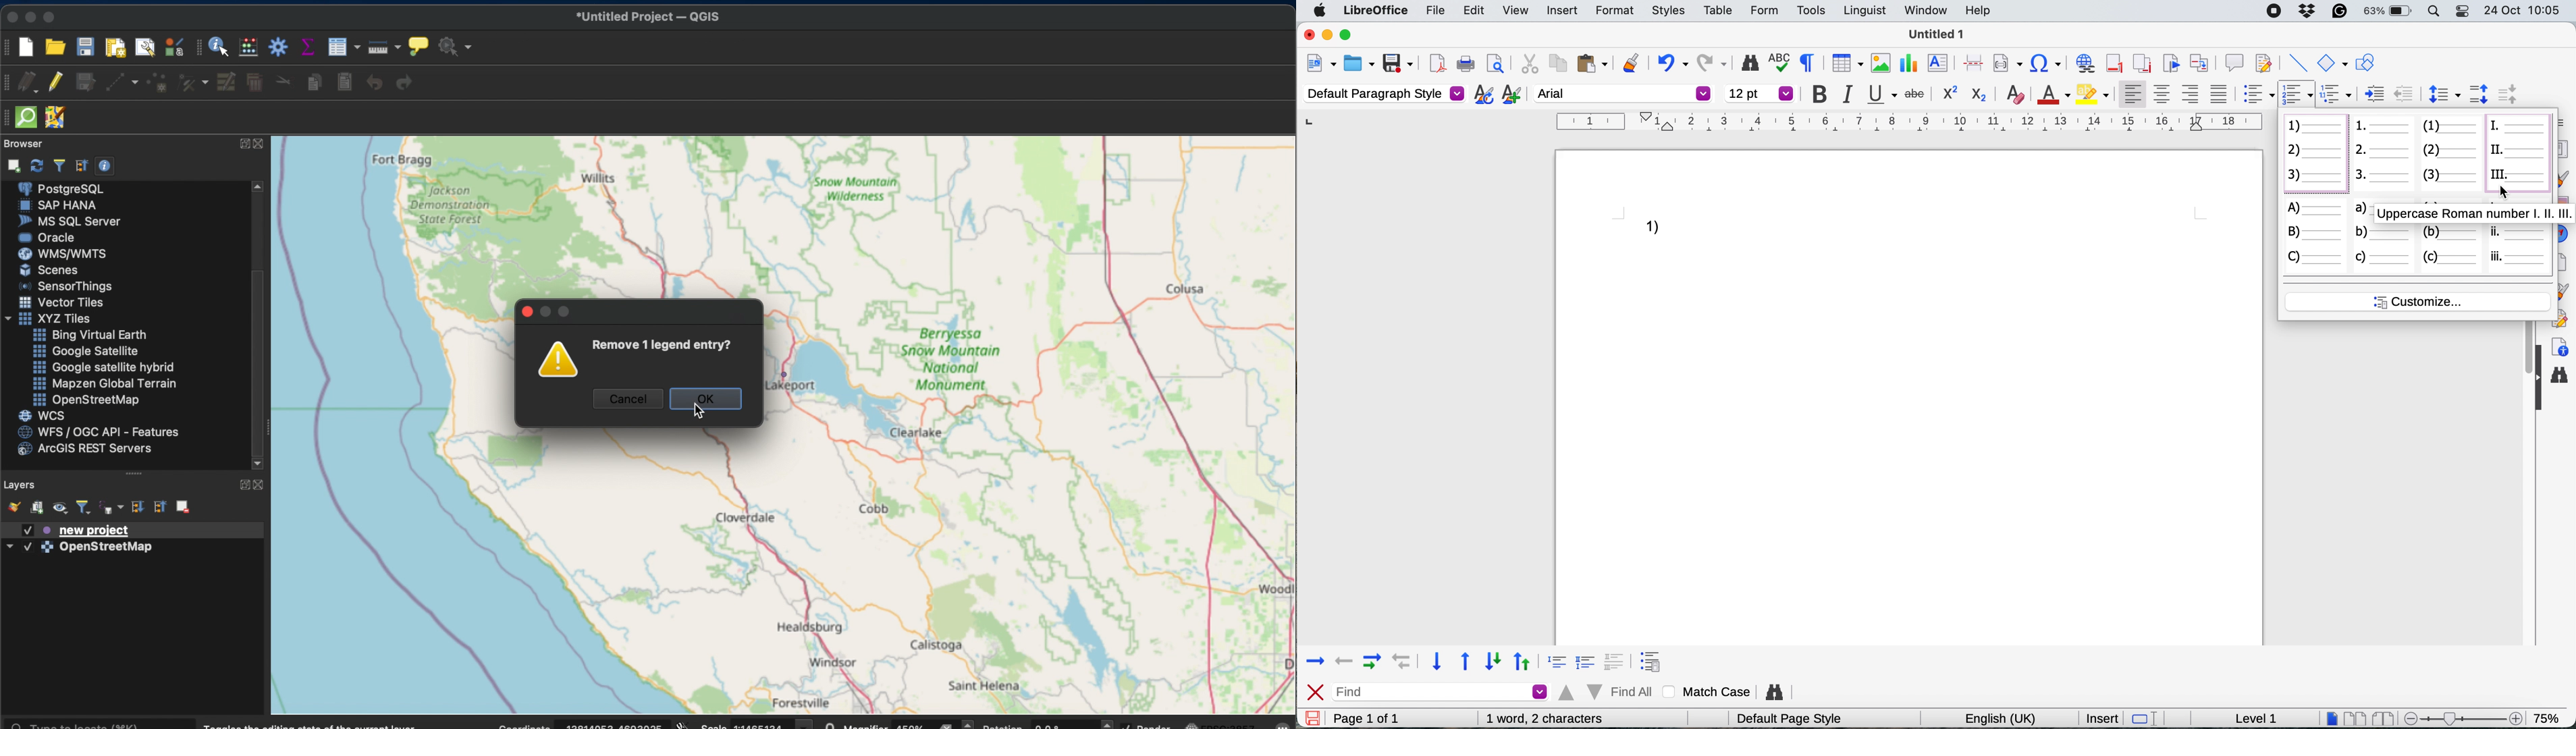 The image size is (2576, 756). I want to click on horizontal scale, so click(1911, 124).